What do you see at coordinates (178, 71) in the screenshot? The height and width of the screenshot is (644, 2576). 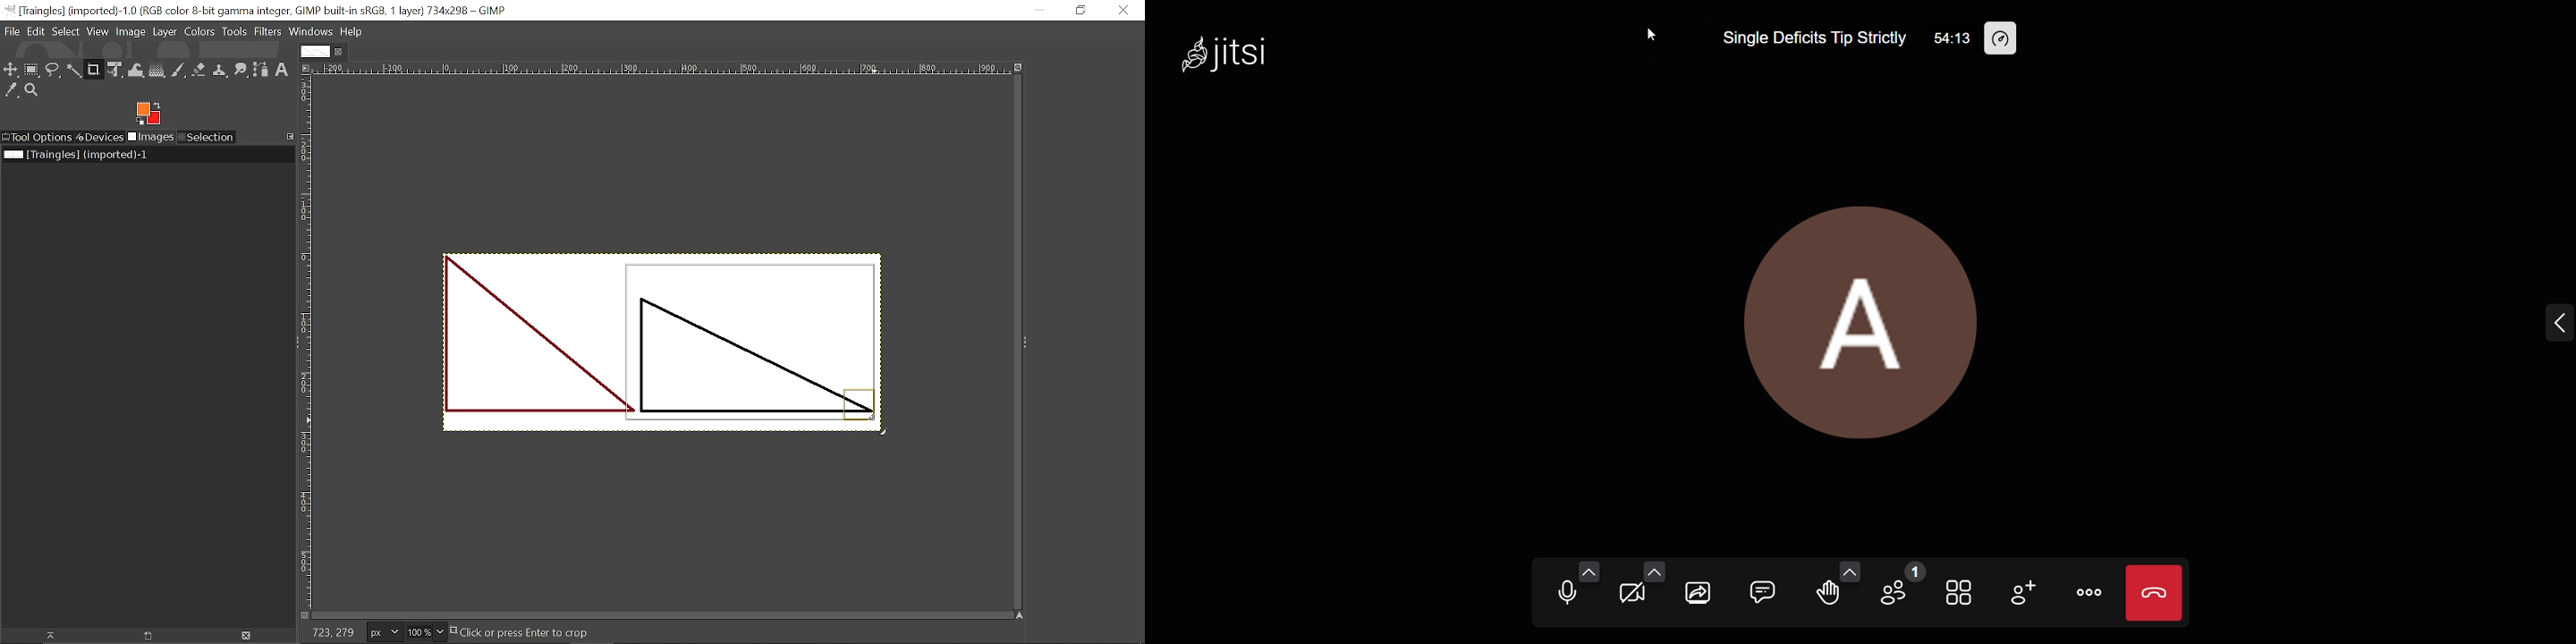 I see `Paintbrush tool` at bounding box center [178, 71].